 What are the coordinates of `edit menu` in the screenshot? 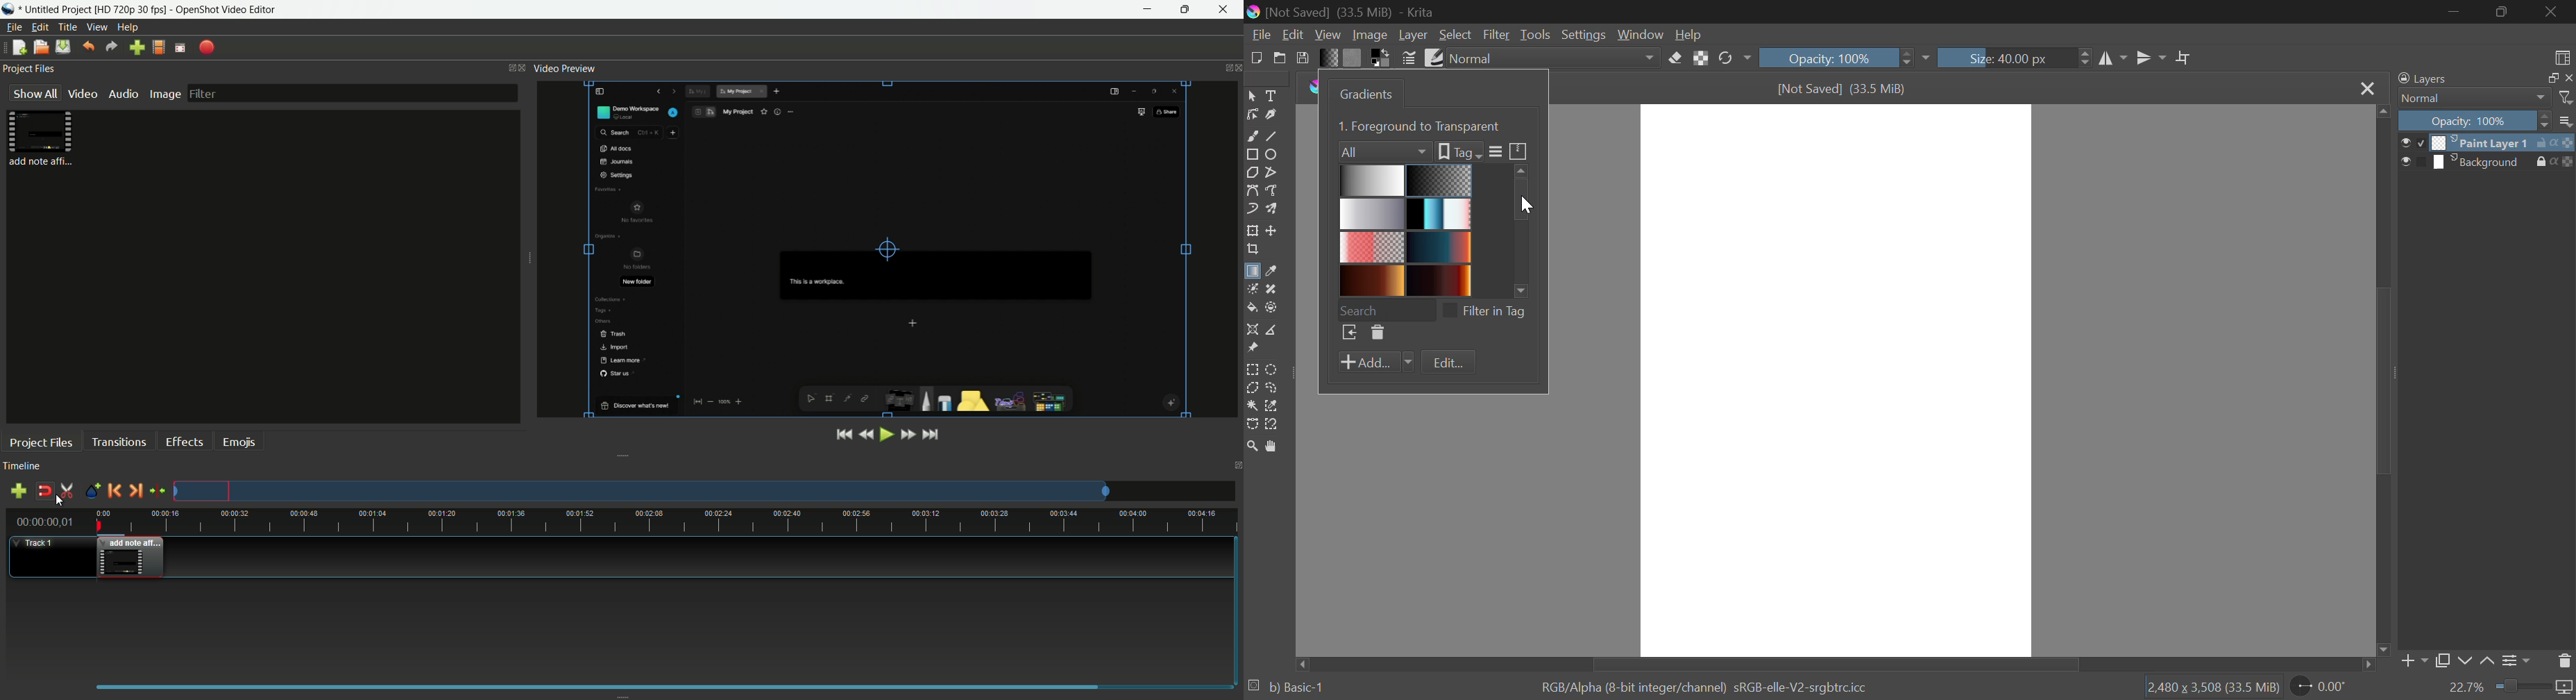 It's located at (37, 27).